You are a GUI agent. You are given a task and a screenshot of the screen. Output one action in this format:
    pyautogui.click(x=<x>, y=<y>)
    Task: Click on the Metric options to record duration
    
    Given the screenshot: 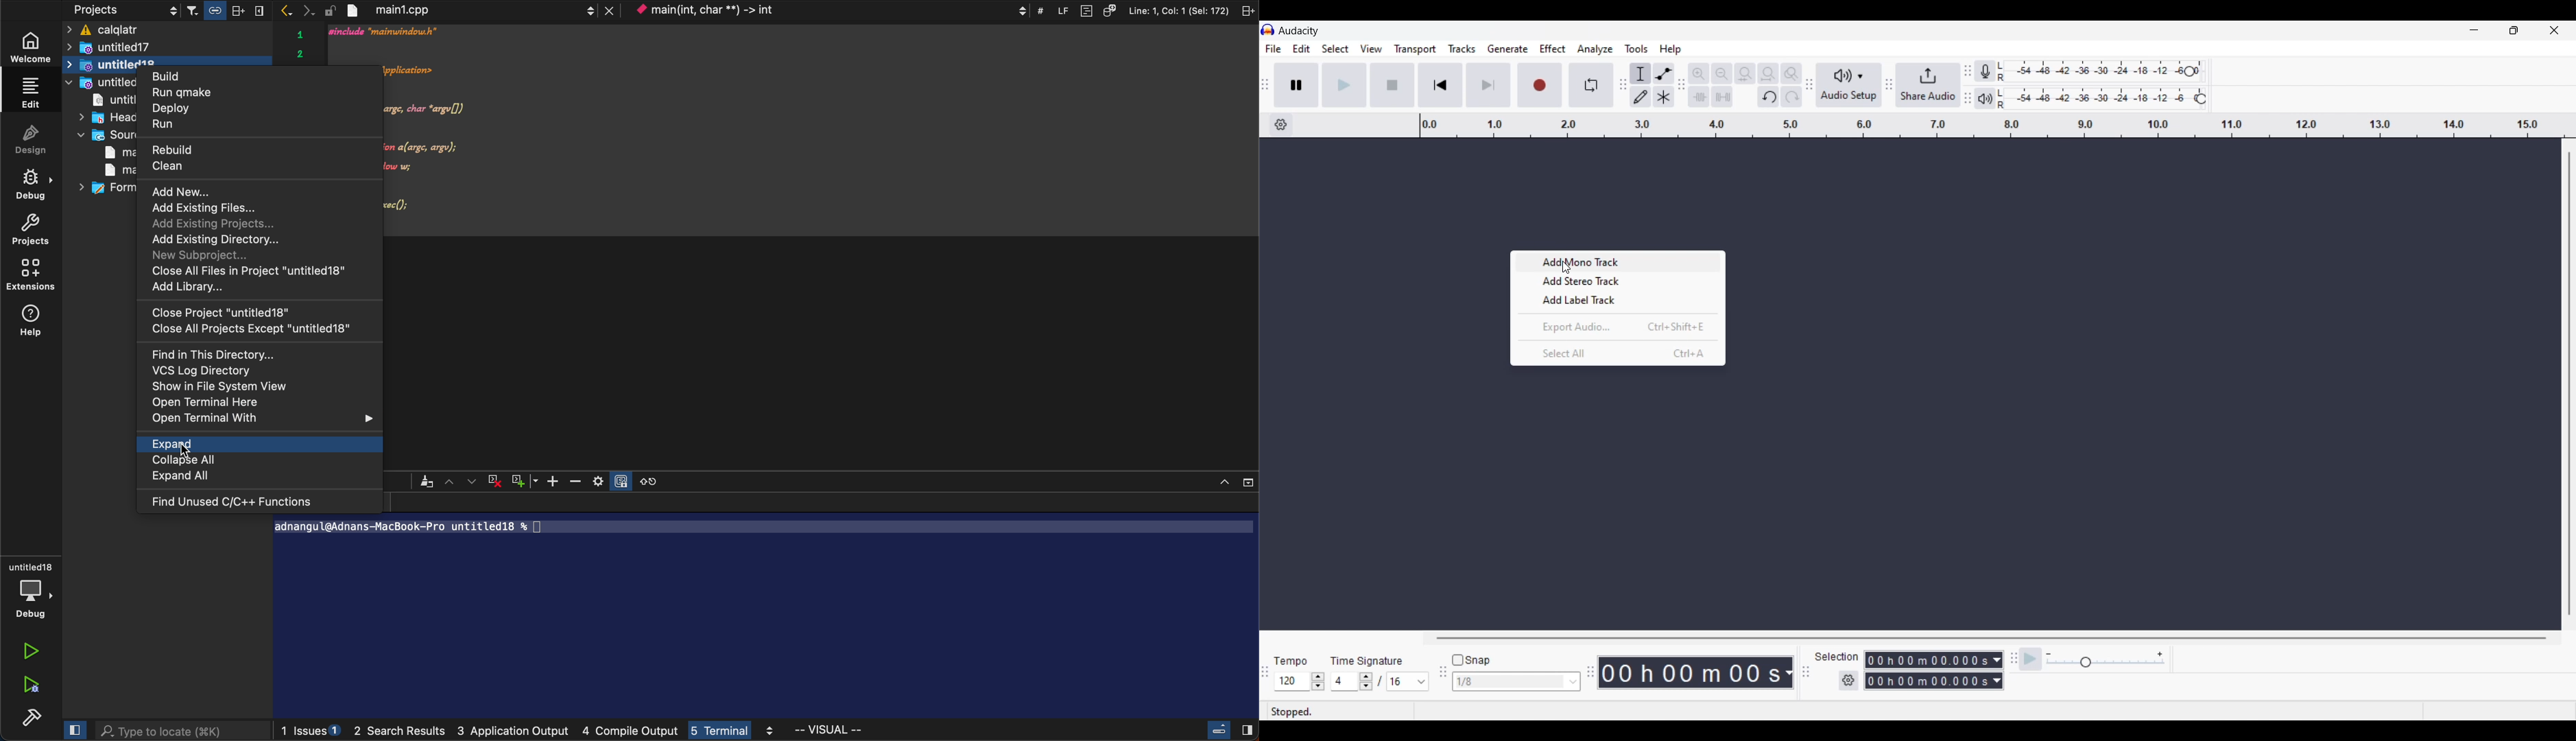 What is the action you would take?
    pyautogui.click(x=1996, y=671)
    